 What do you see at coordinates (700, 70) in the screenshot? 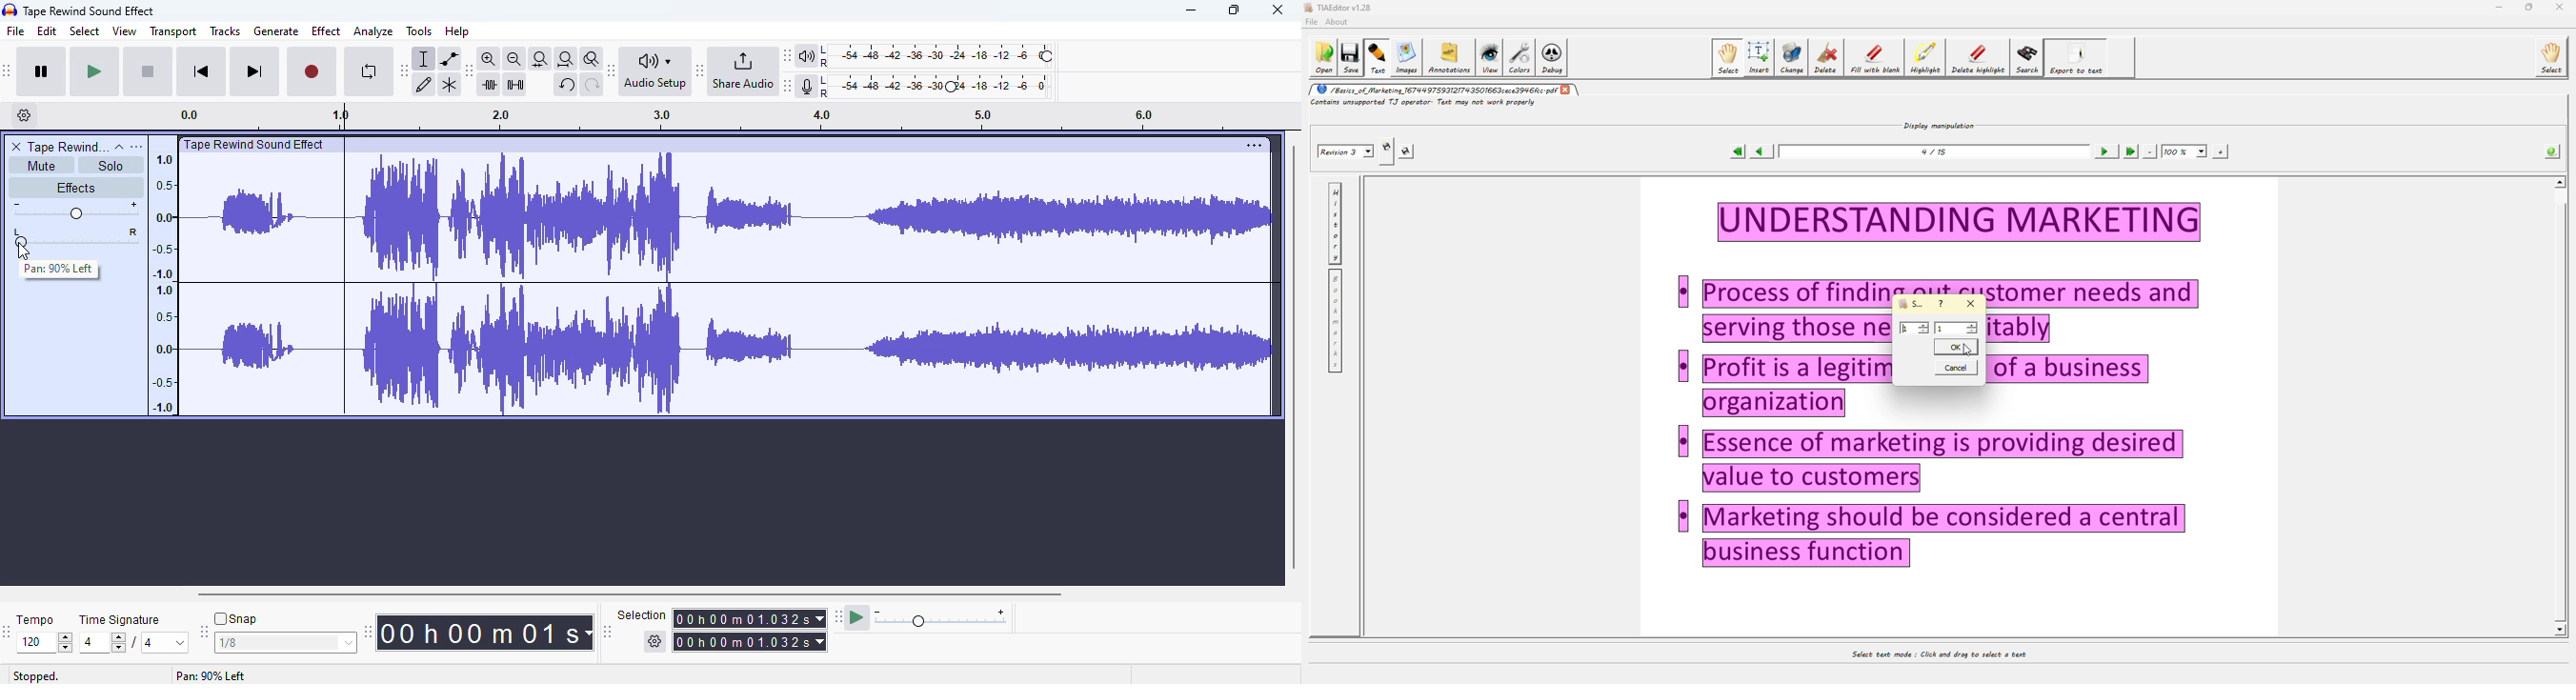
I see `audacity share audio toolbar` at bounding box center [700, 70].